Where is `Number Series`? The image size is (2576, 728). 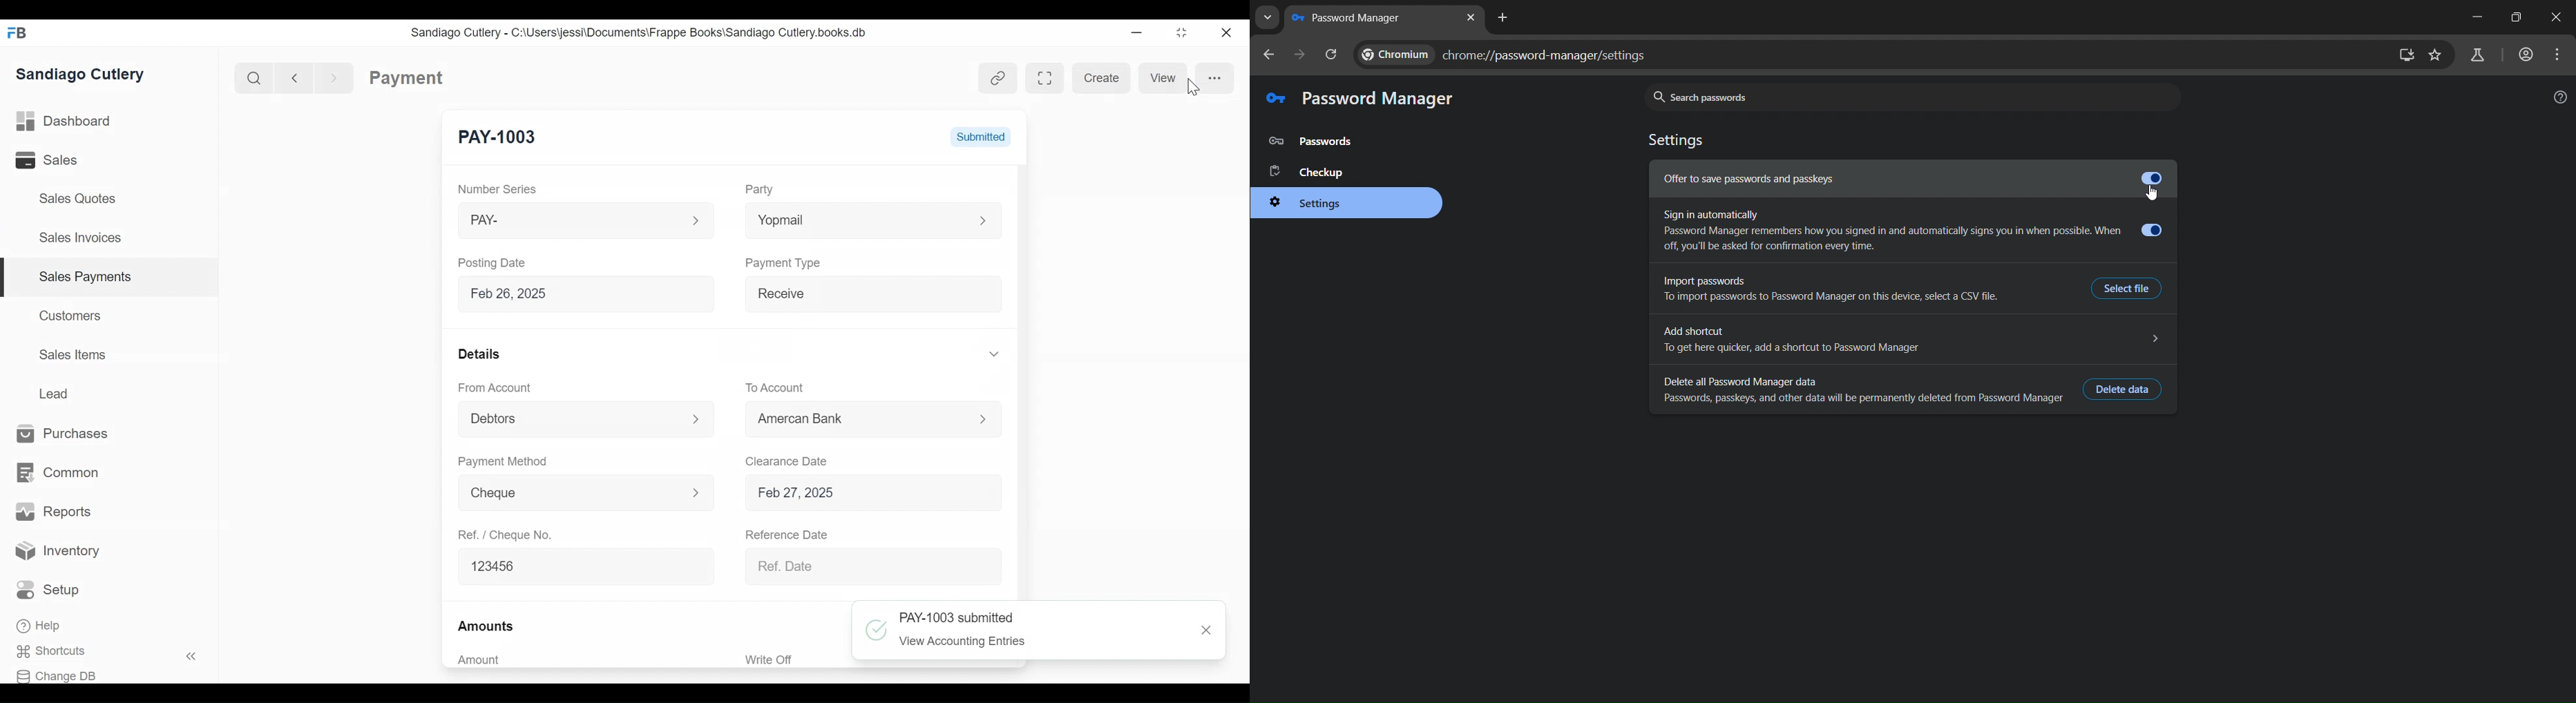
Number Series is located at coordinates (497, 189).